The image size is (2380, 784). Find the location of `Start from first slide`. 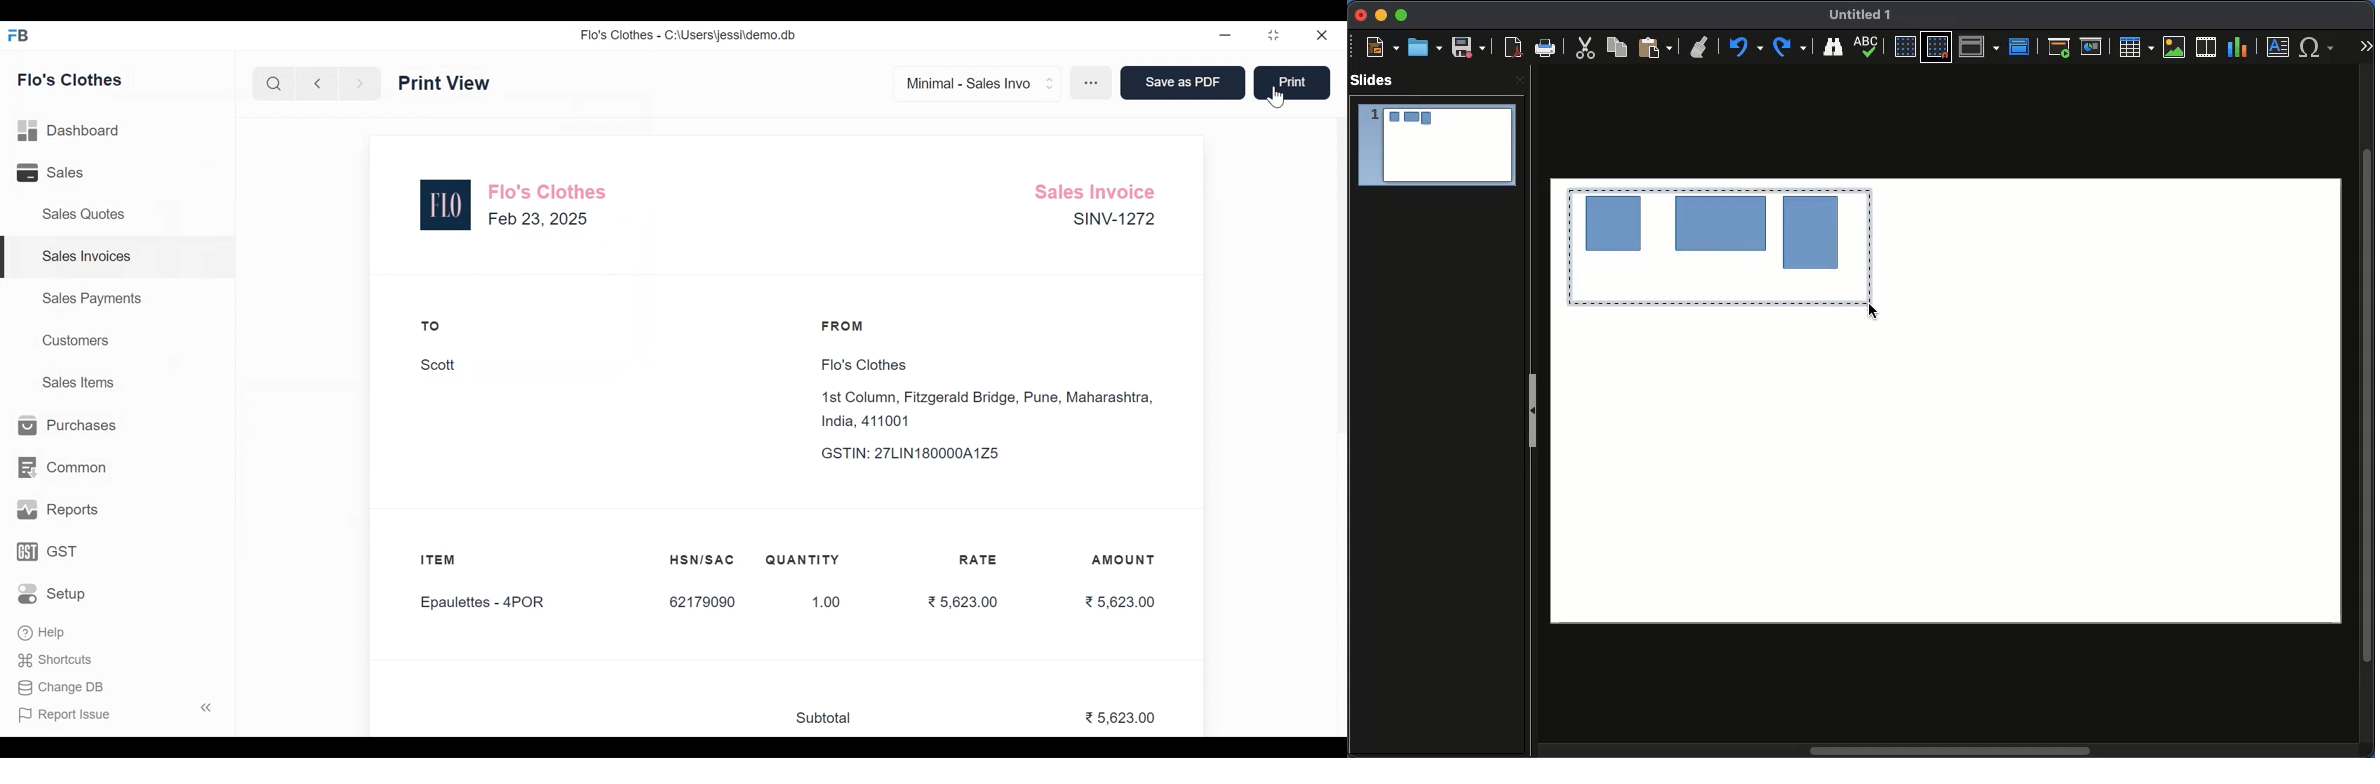

Start from first slide is located at coordinates (2059, 47).